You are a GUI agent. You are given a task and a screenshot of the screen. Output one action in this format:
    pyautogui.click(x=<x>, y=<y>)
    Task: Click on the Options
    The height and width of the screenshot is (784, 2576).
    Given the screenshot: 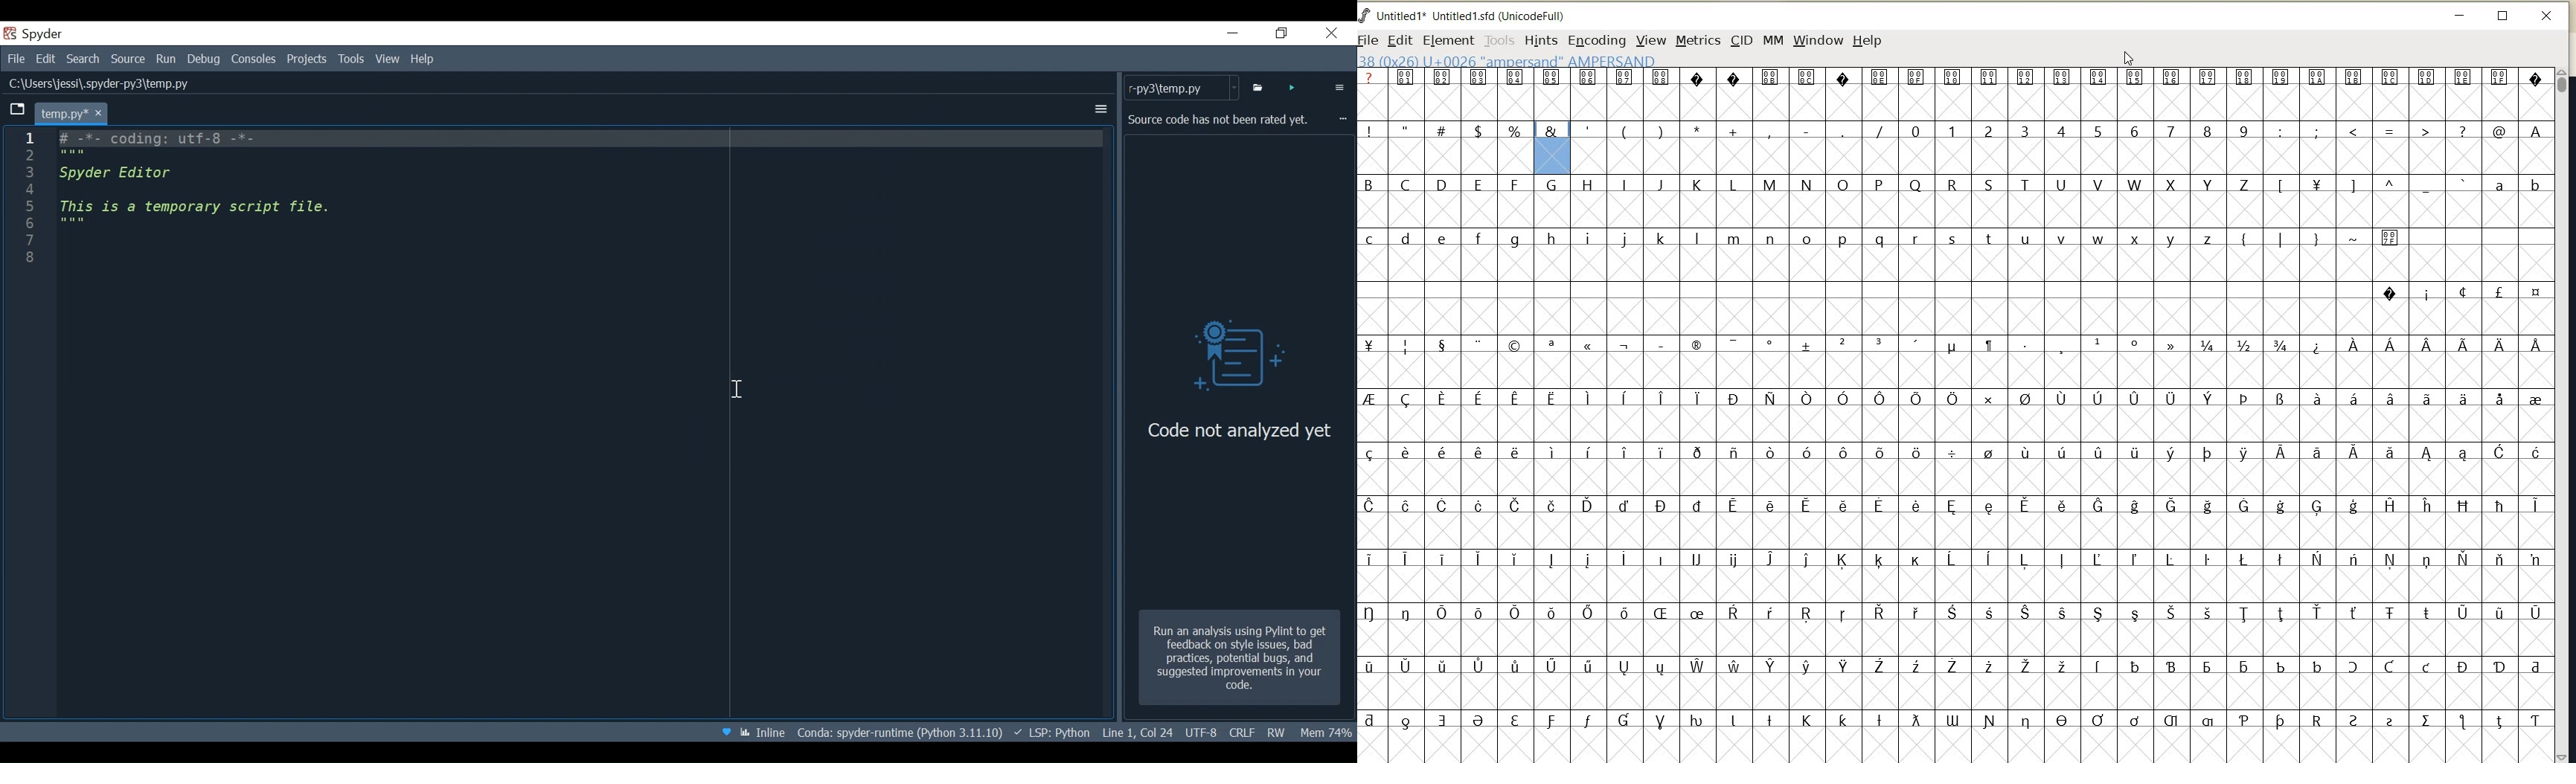 What is the action you would take?
    pyautogui.click(x=1099, y=111)
    